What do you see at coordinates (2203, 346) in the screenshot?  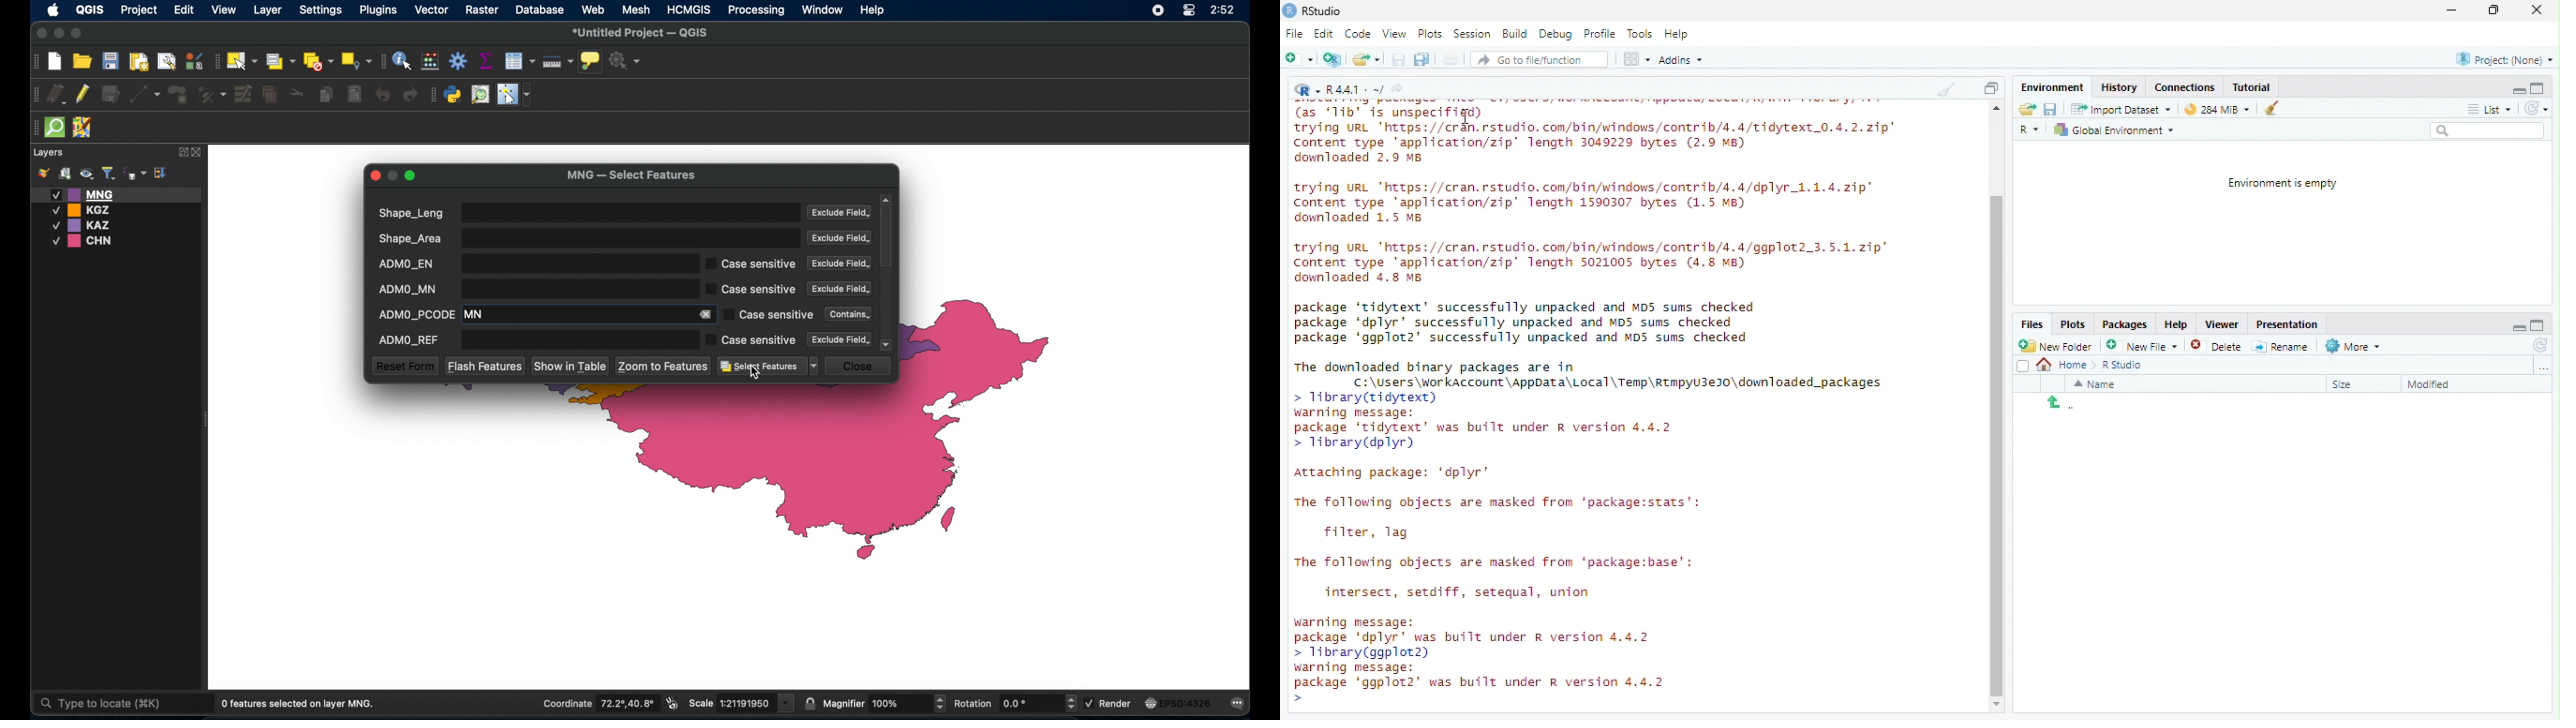 I see `Delete` at bounding box center [2203, 346].